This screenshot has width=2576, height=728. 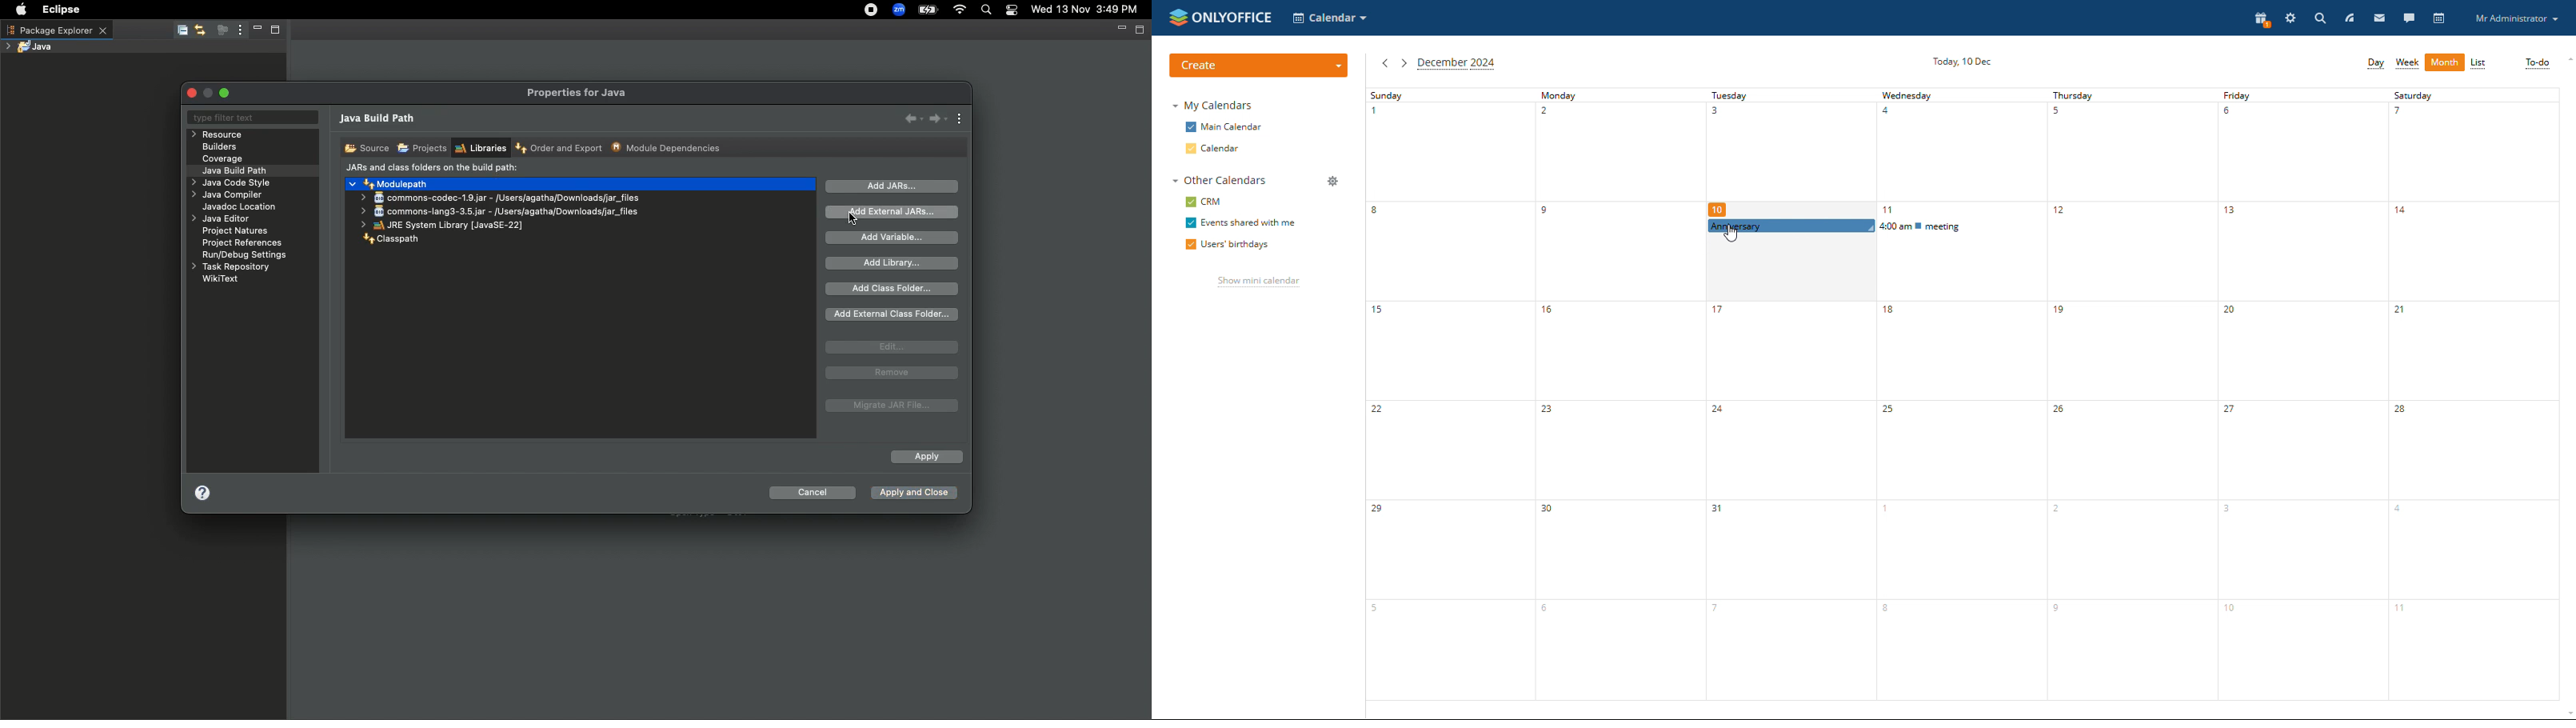 I want to click on search, so click(x=2319, y=18).